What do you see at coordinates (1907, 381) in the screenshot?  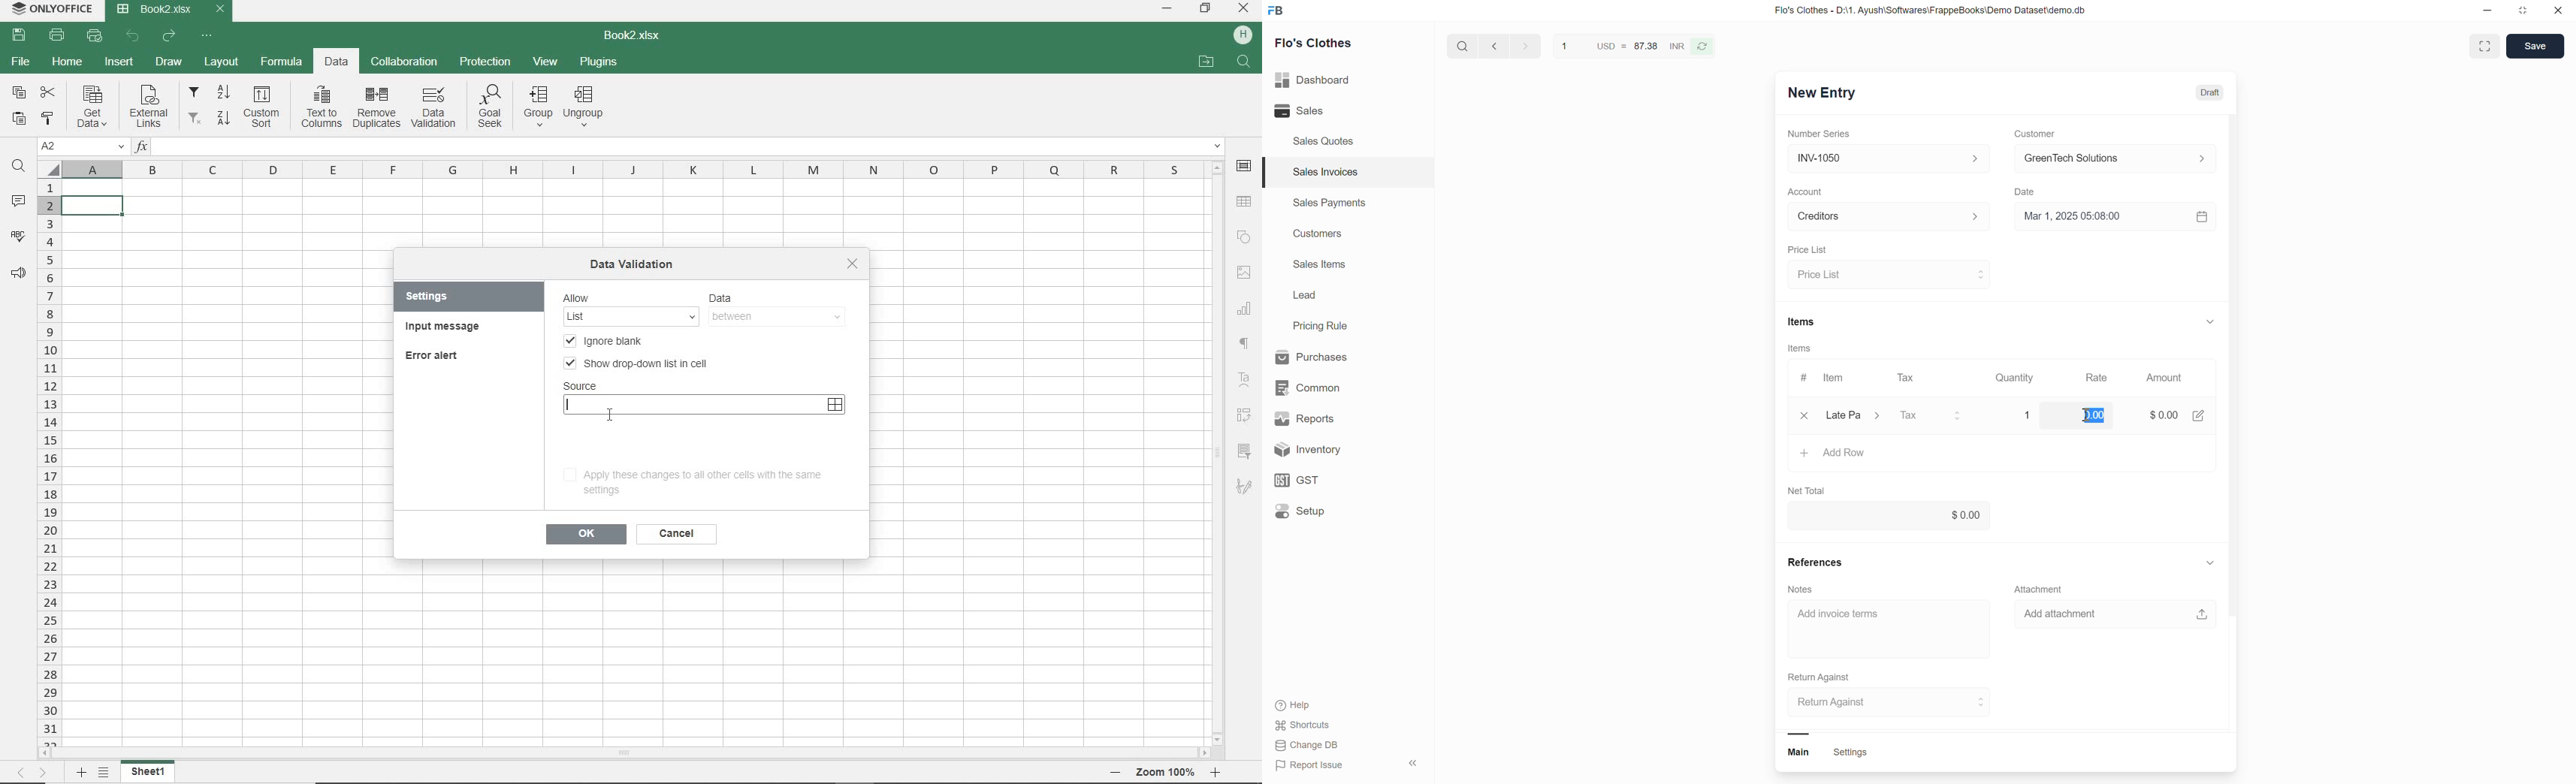 I see `Tax` at bounding box center [1907, 381].